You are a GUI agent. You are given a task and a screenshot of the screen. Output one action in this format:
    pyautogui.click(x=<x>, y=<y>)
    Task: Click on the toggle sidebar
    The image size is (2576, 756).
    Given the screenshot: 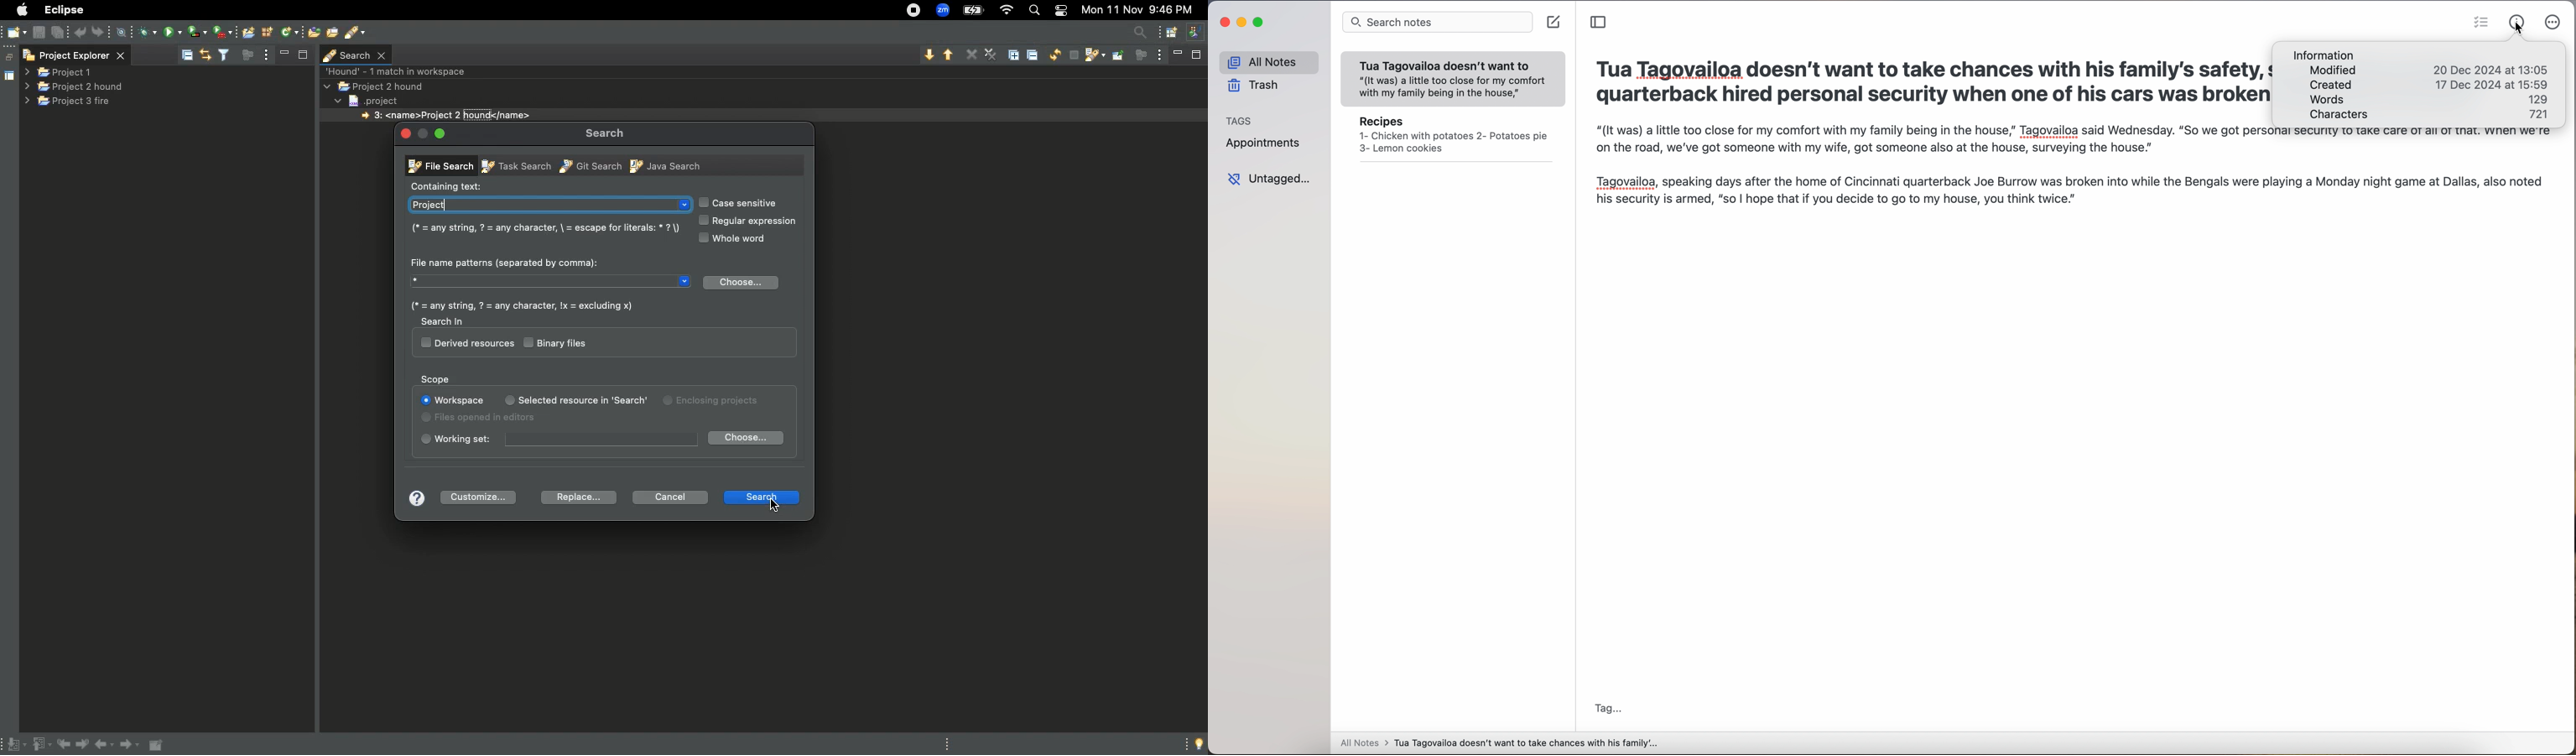 What is the action you would take?
    pyautogui.click(x=1599, y=22)
    